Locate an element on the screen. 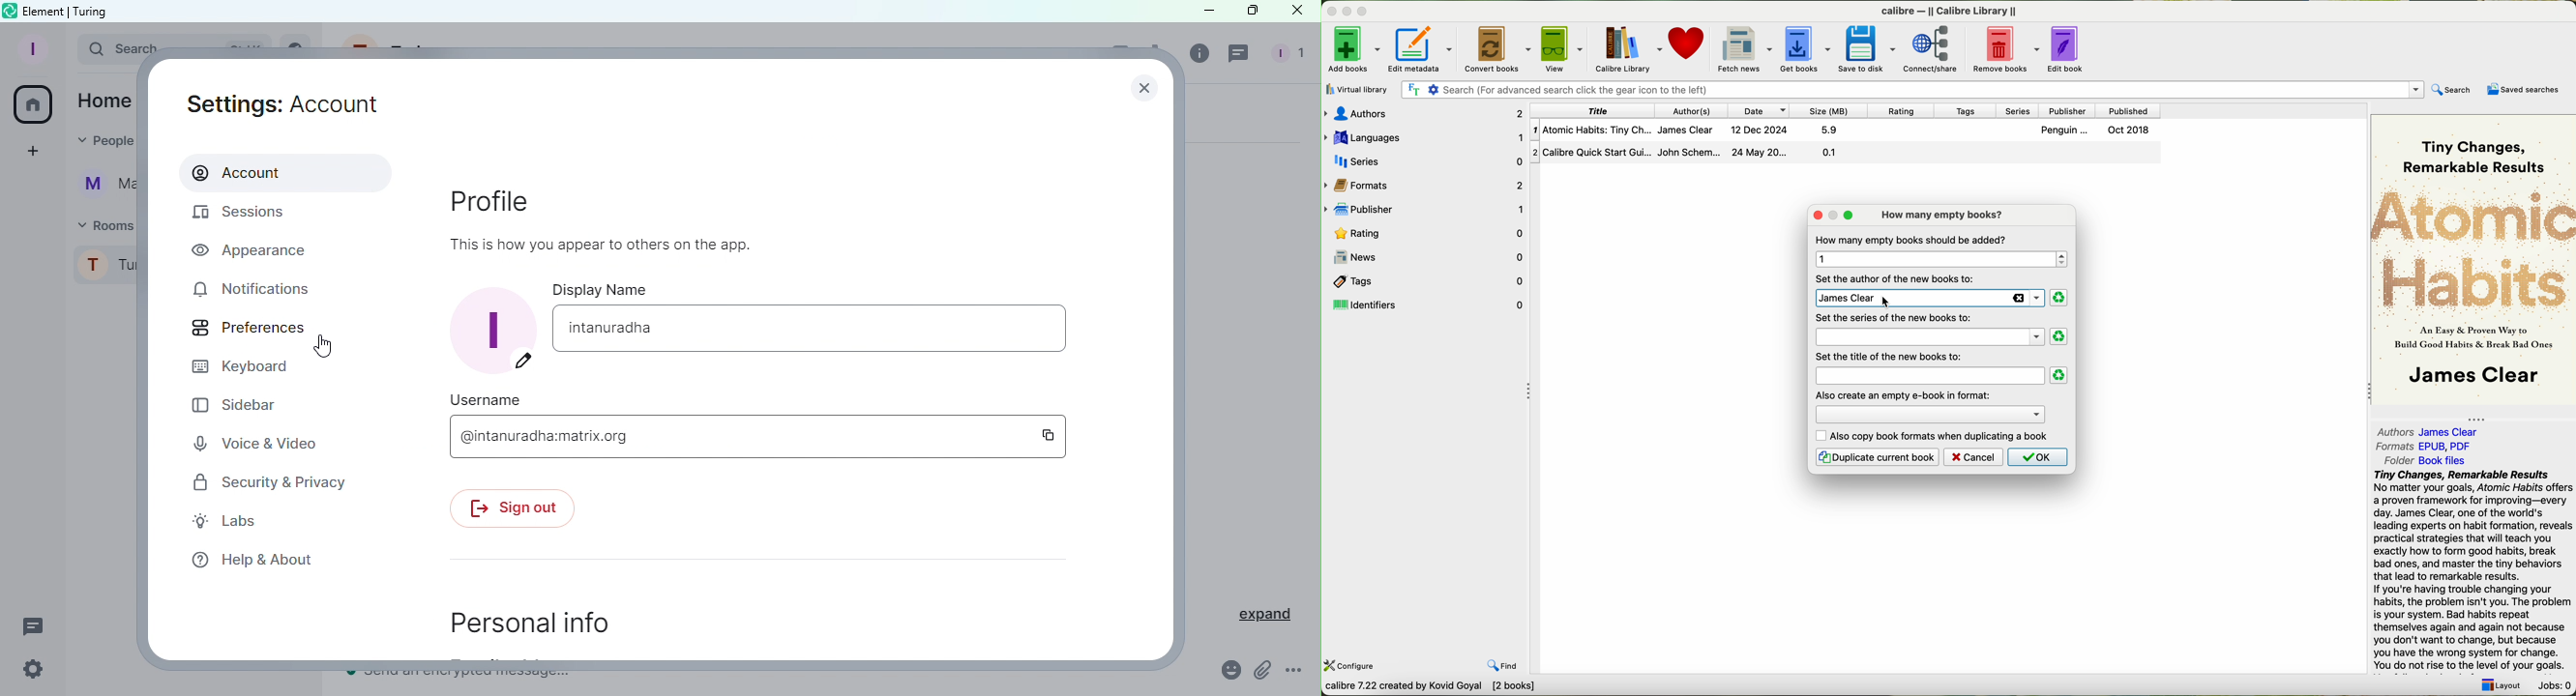 This screenshot has width=2576, height=700. OK button is located at coordinates (2037, 457).